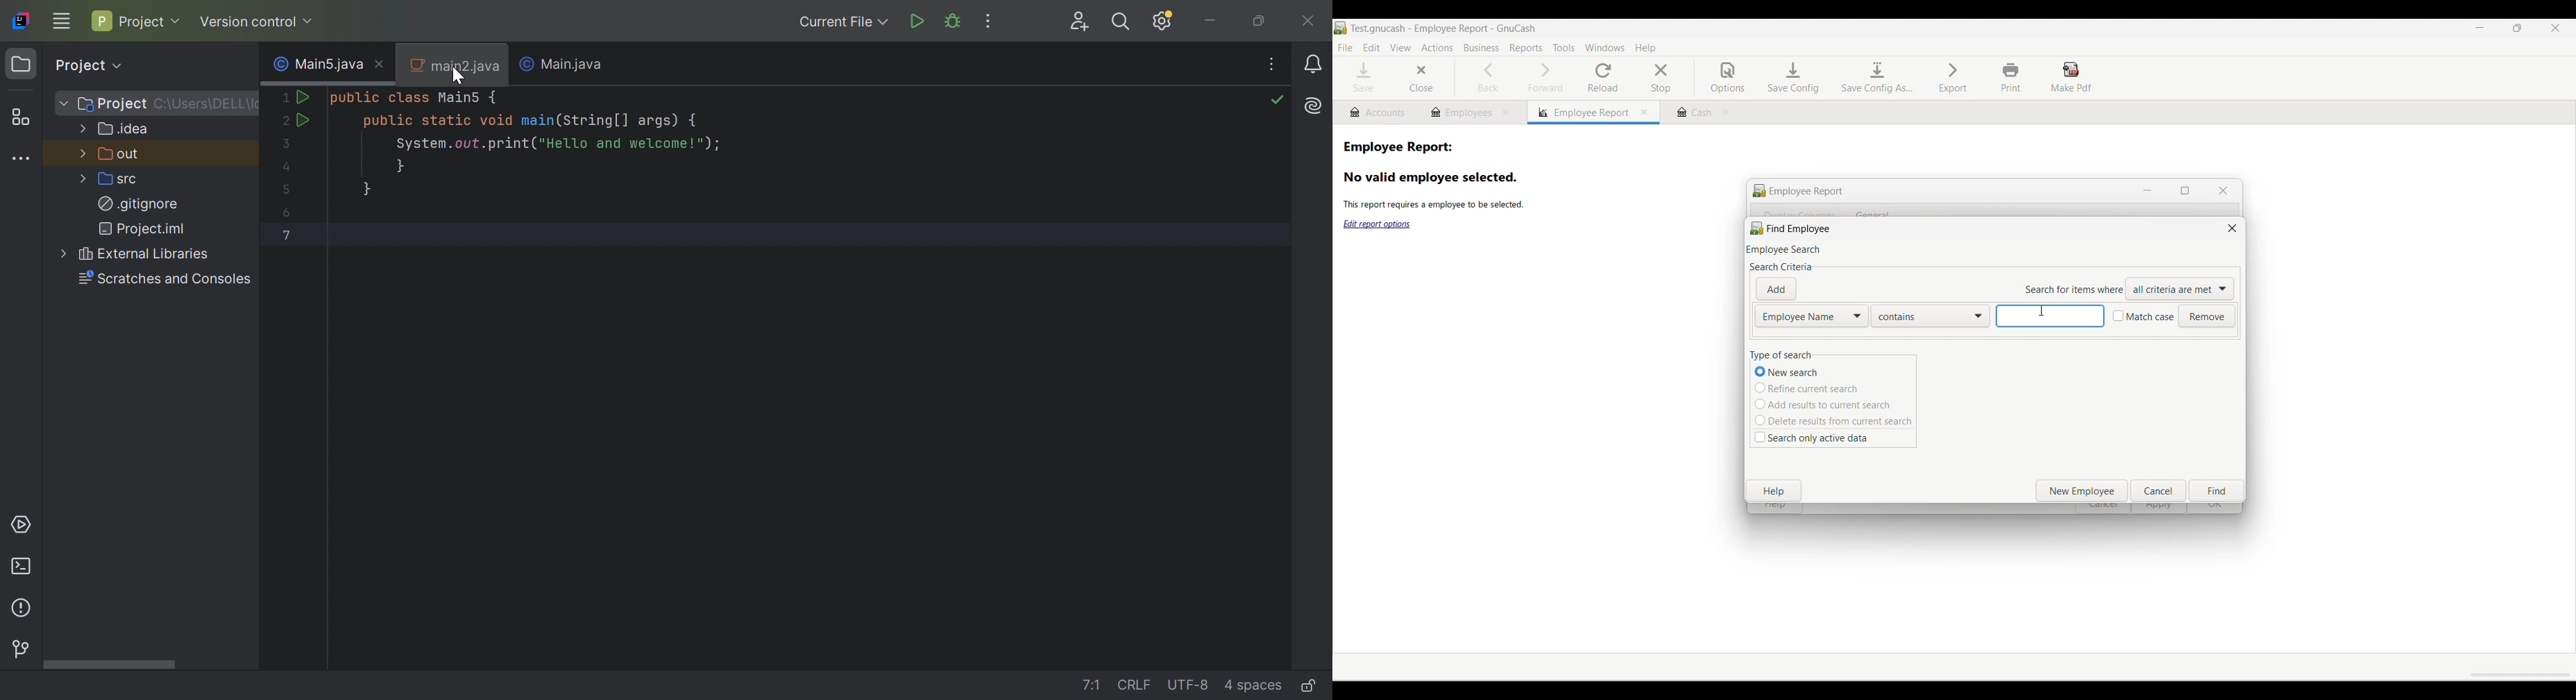 This screenshot has width=2576, height=700. I want to click on Help, so click(1773, 491).